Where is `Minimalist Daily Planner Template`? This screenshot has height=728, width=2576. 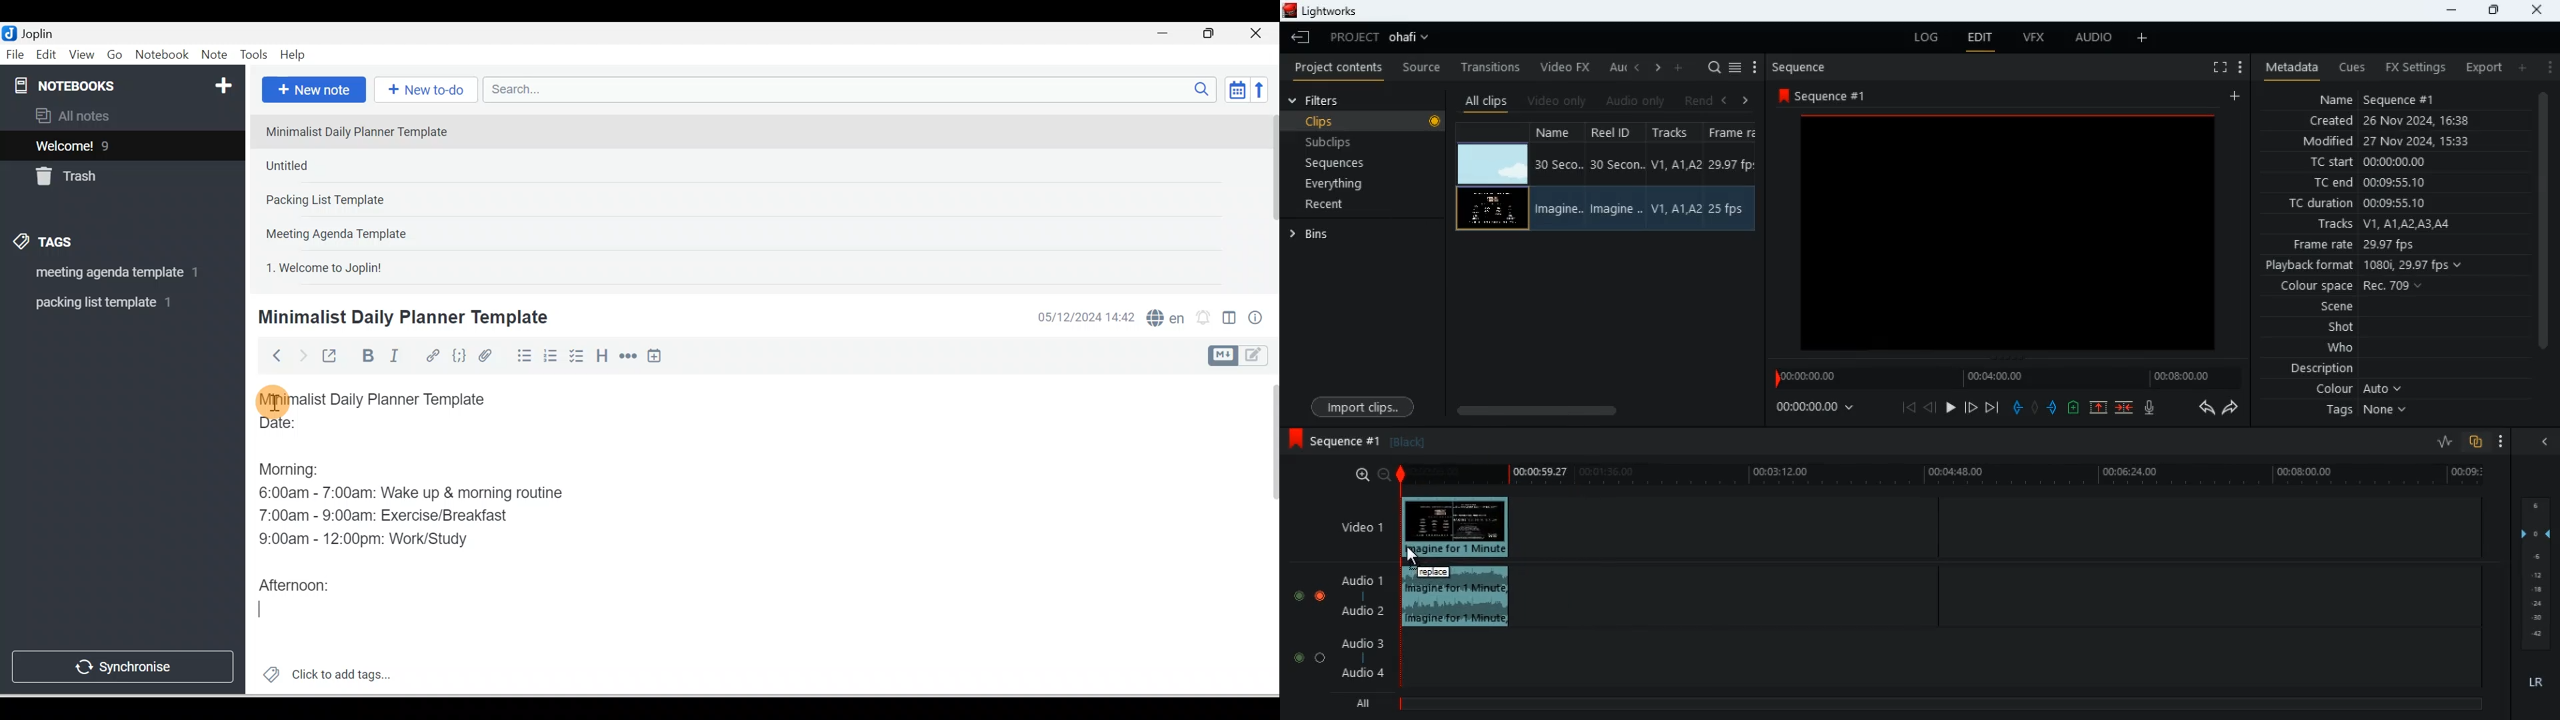 Minimalist Daily Planner Template is located at coordinates (385, 399).